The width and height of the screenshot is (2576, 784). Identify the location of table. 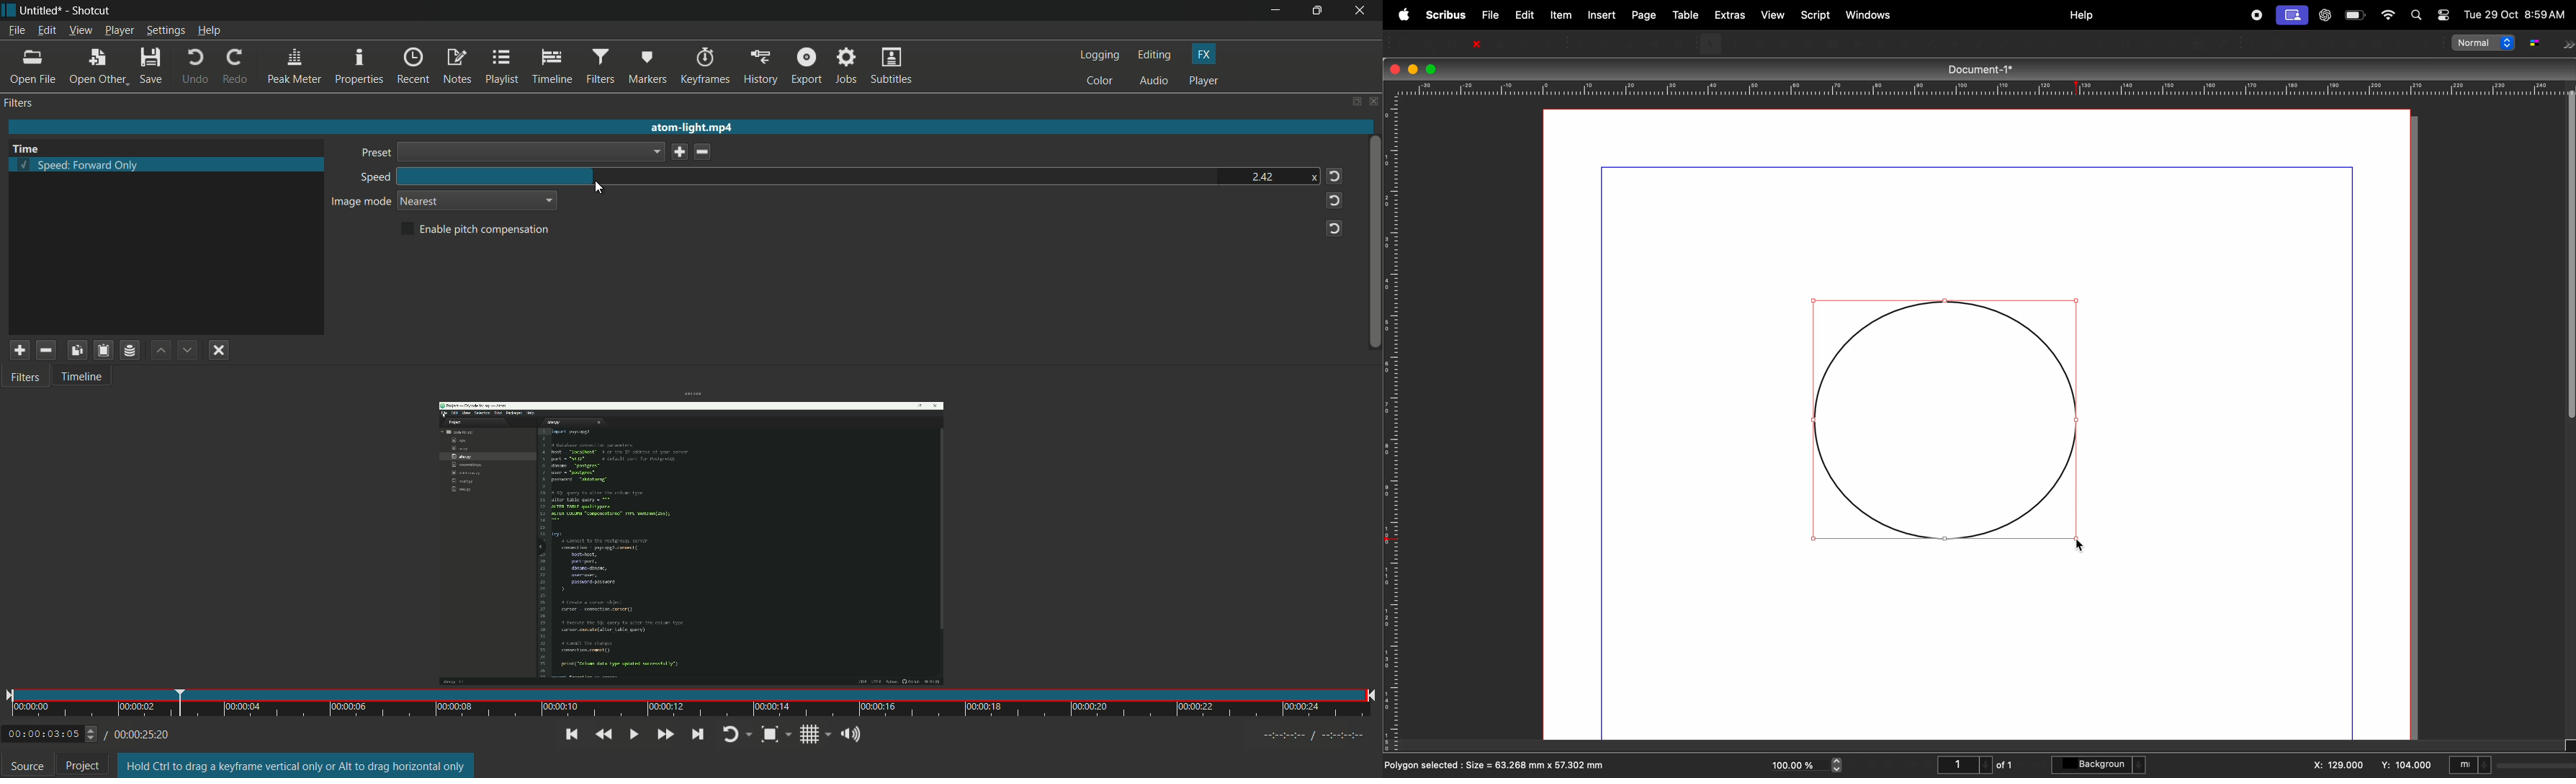
(1684, 13).